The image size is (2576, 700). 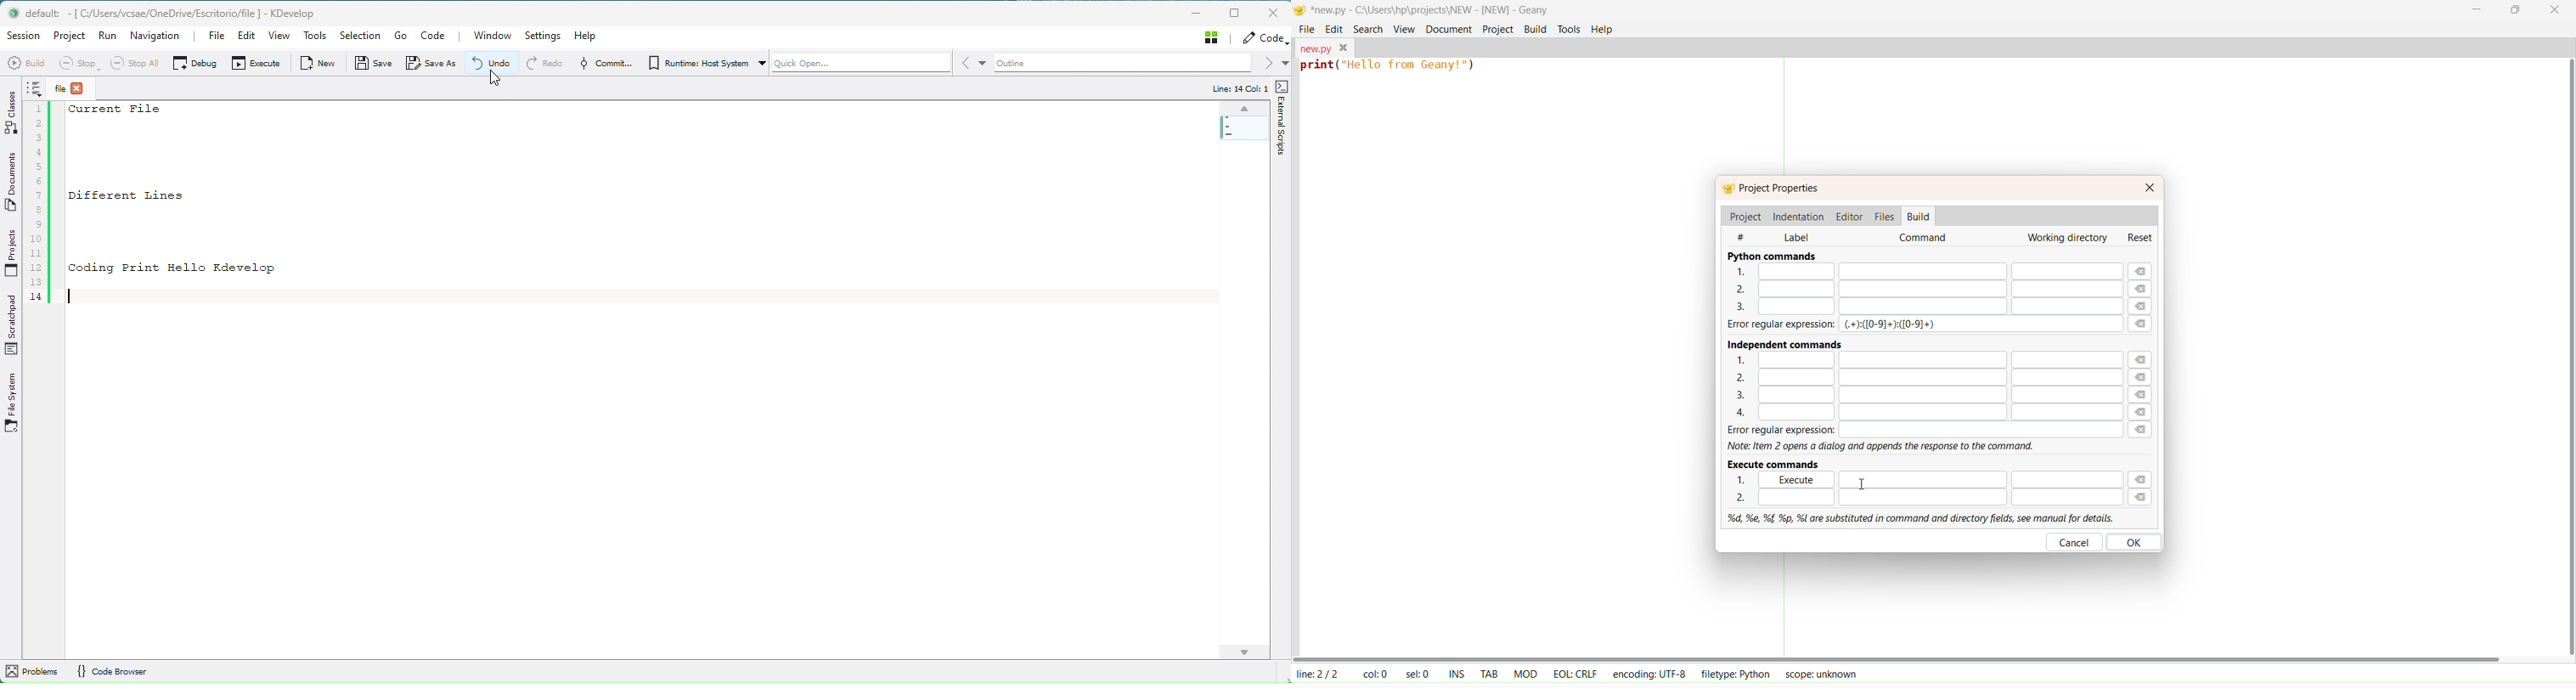 What do you see at coordinates (2075, 542) in the screenshot?
I see `cancel` at bounding box center [2075, 542].